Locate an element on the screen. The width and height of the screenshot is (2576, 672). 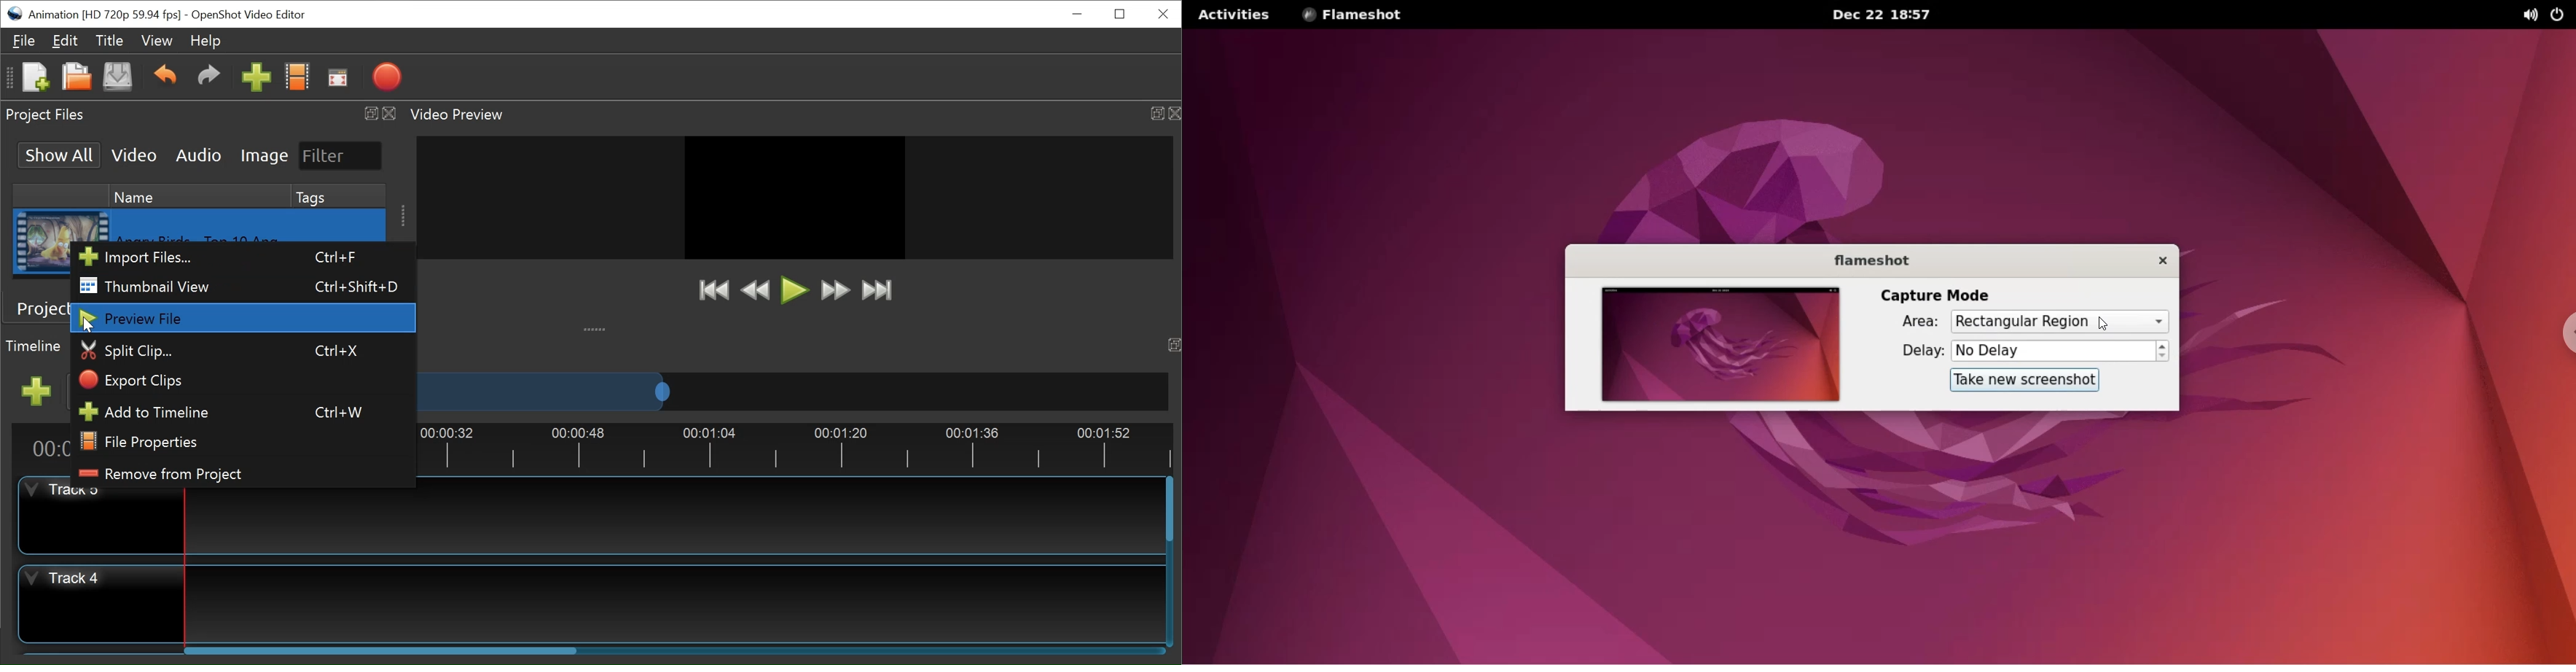
activities is located at coordinates (1232, 15).